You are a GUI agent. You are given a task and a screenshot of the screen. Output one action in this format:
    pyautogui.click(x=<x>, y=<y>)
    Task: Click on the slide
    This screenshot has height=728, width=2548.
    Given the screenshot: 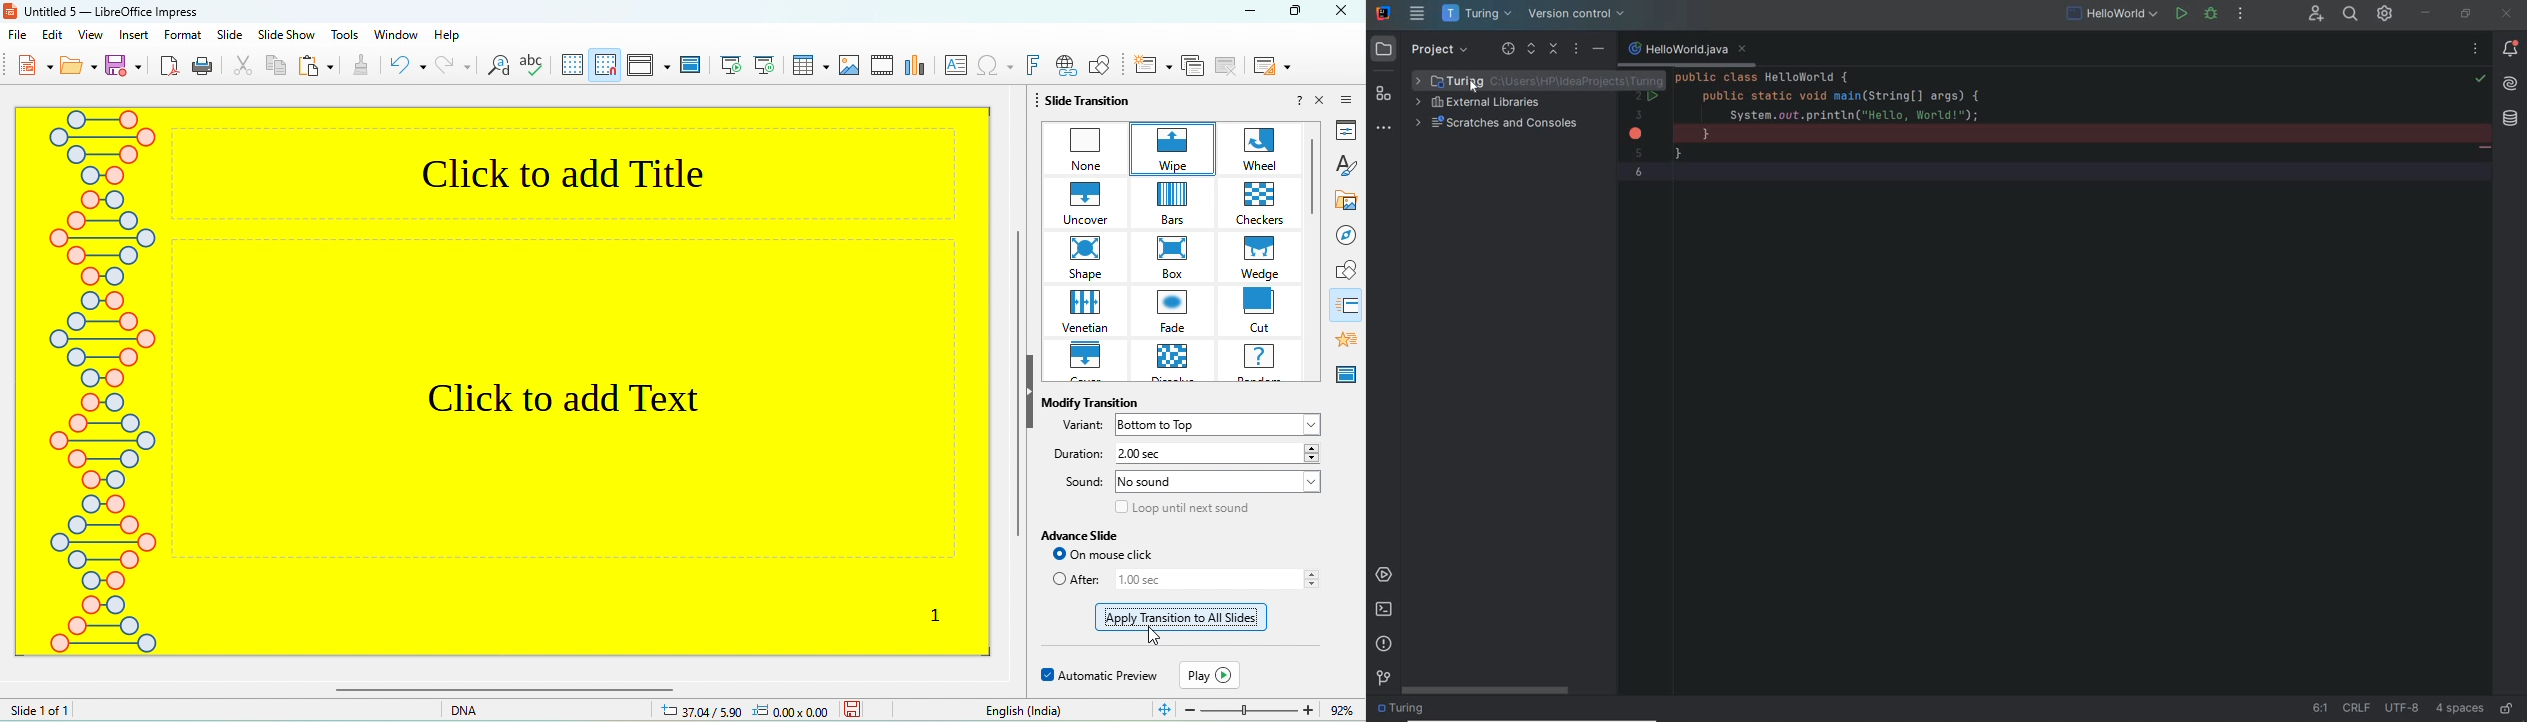 What is the action you would take?
    pyautogui.click(x=228, y=35)
    